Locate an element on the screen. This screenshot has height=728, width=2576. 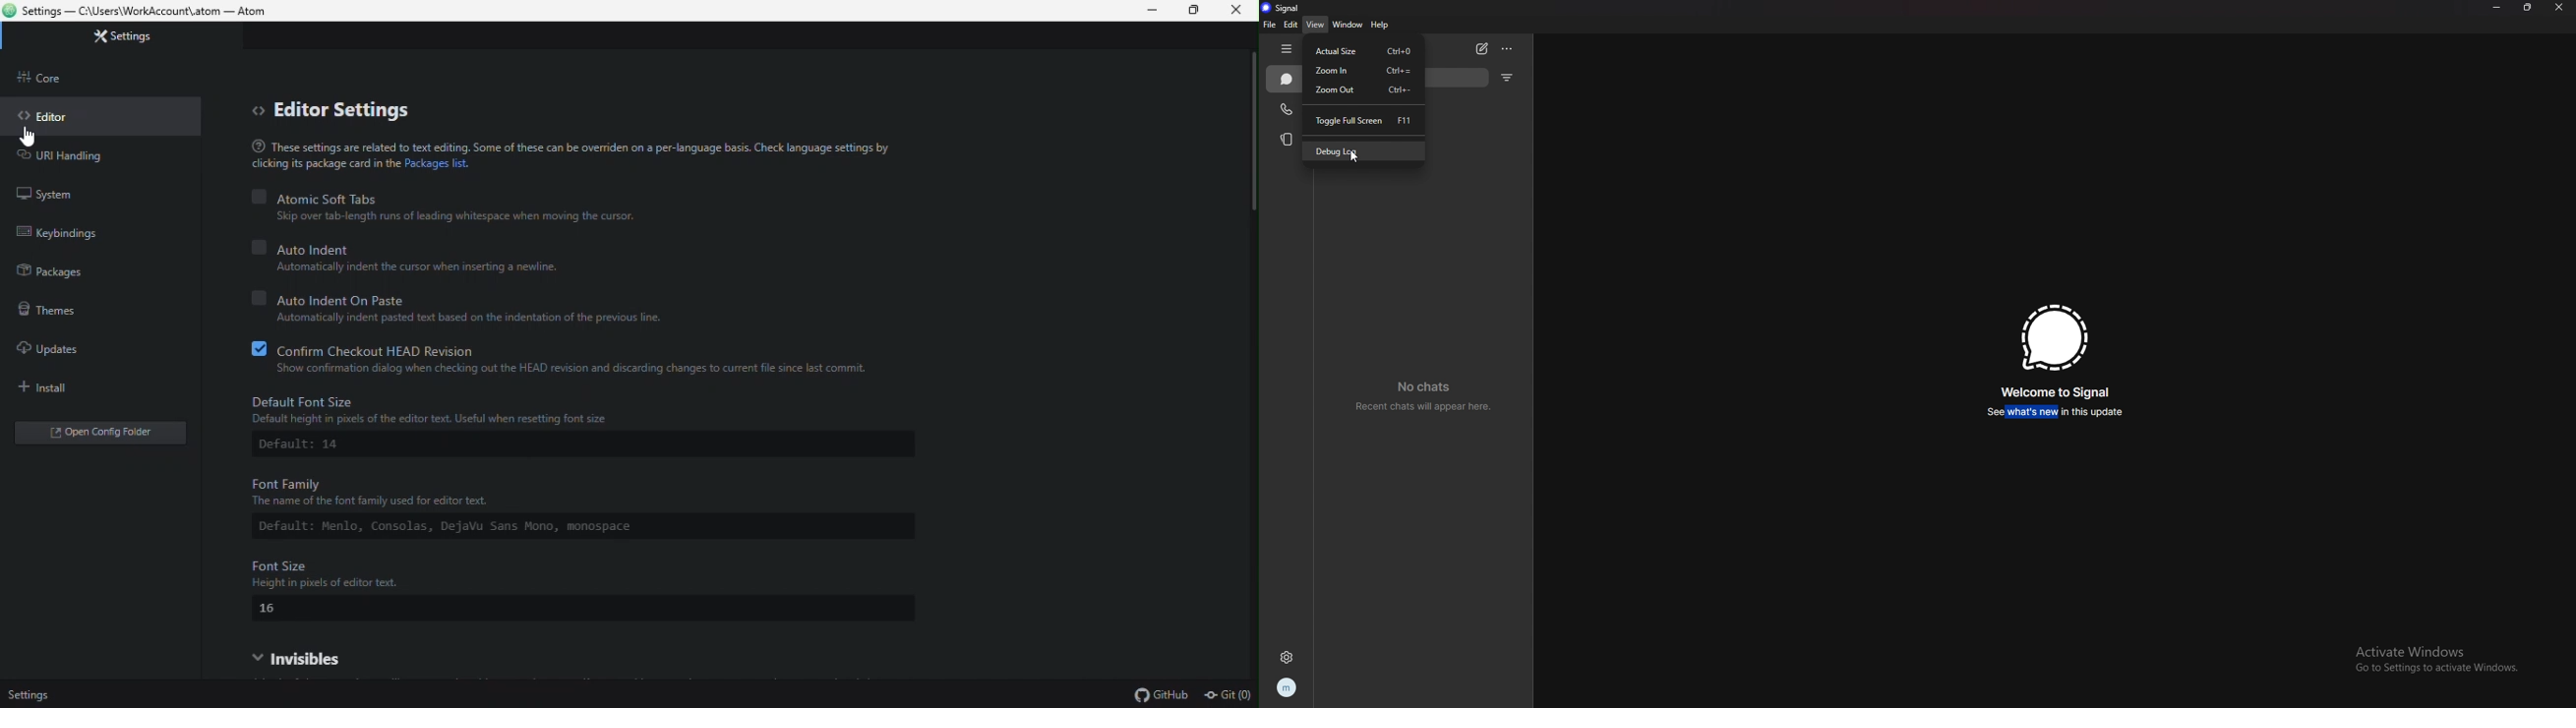
‘Show confirmation dialog when checking out the HEAD revision and discarding changes to current file since last commit. is located at coordinates (571, 369).